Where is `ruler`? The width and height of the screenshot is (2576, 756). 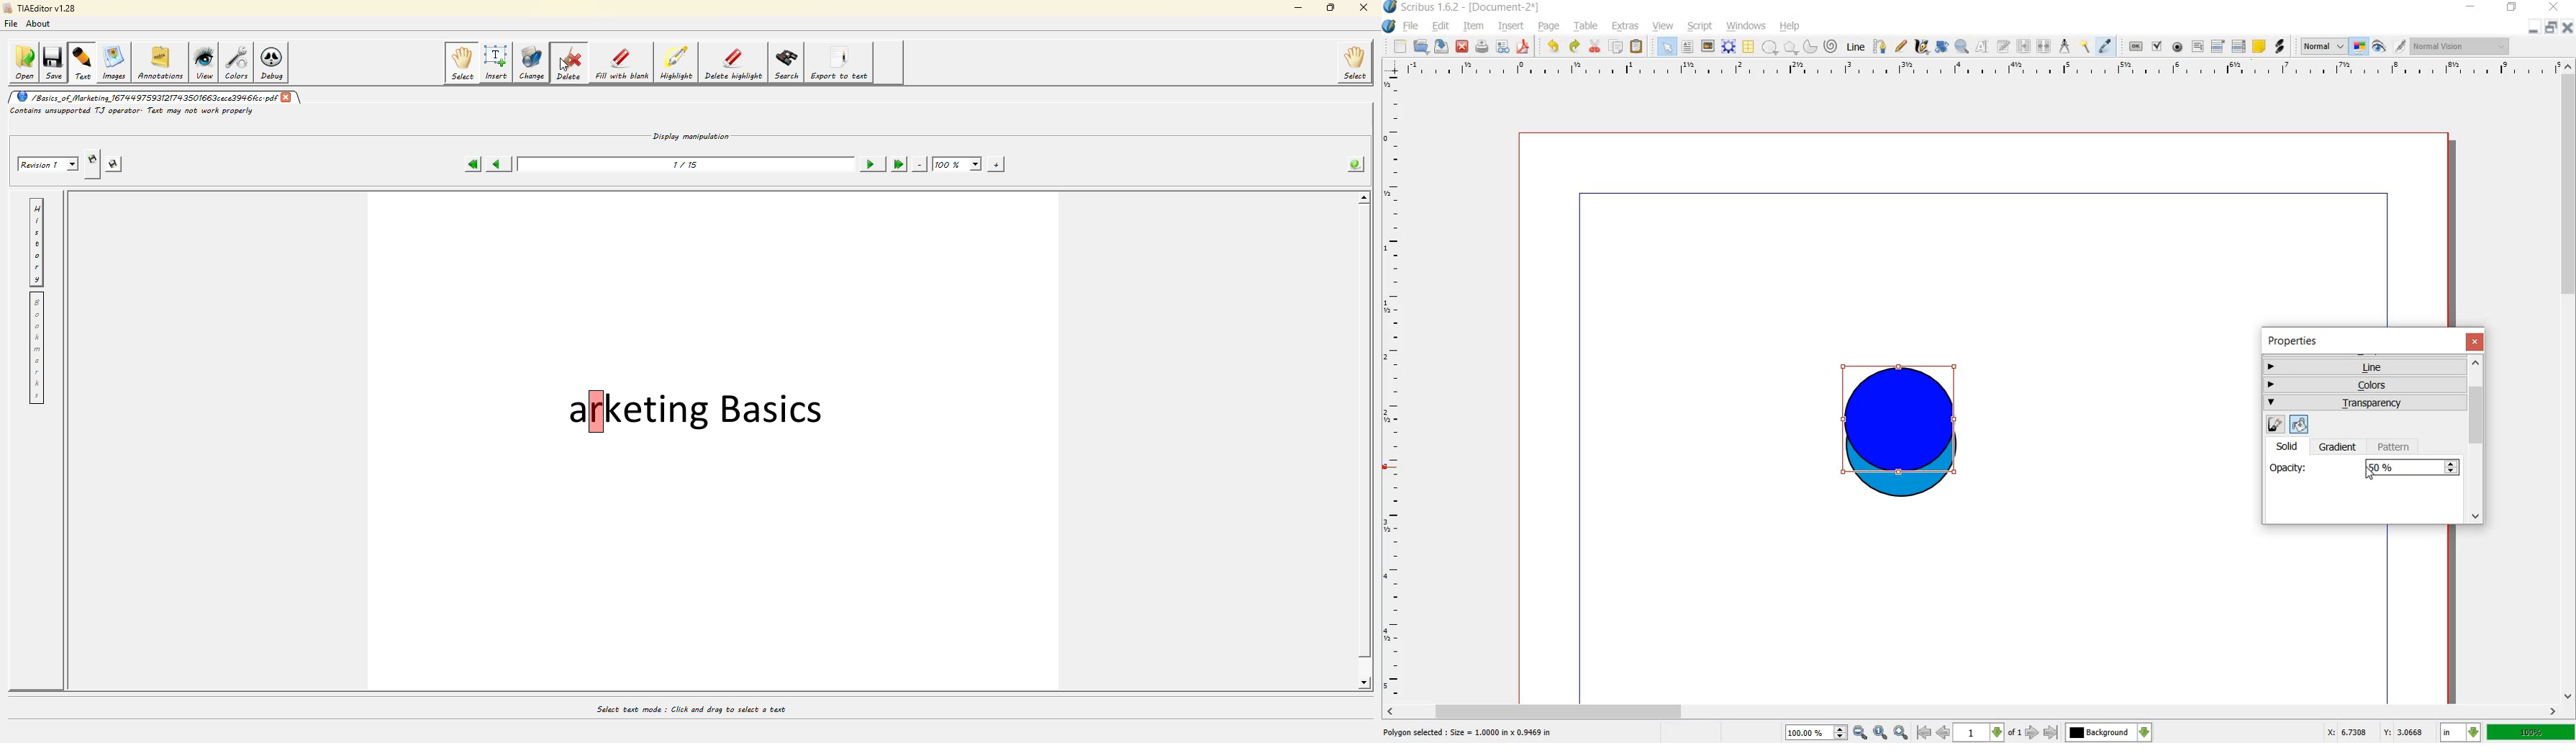
ruler is located at coordinates (1393, 386).